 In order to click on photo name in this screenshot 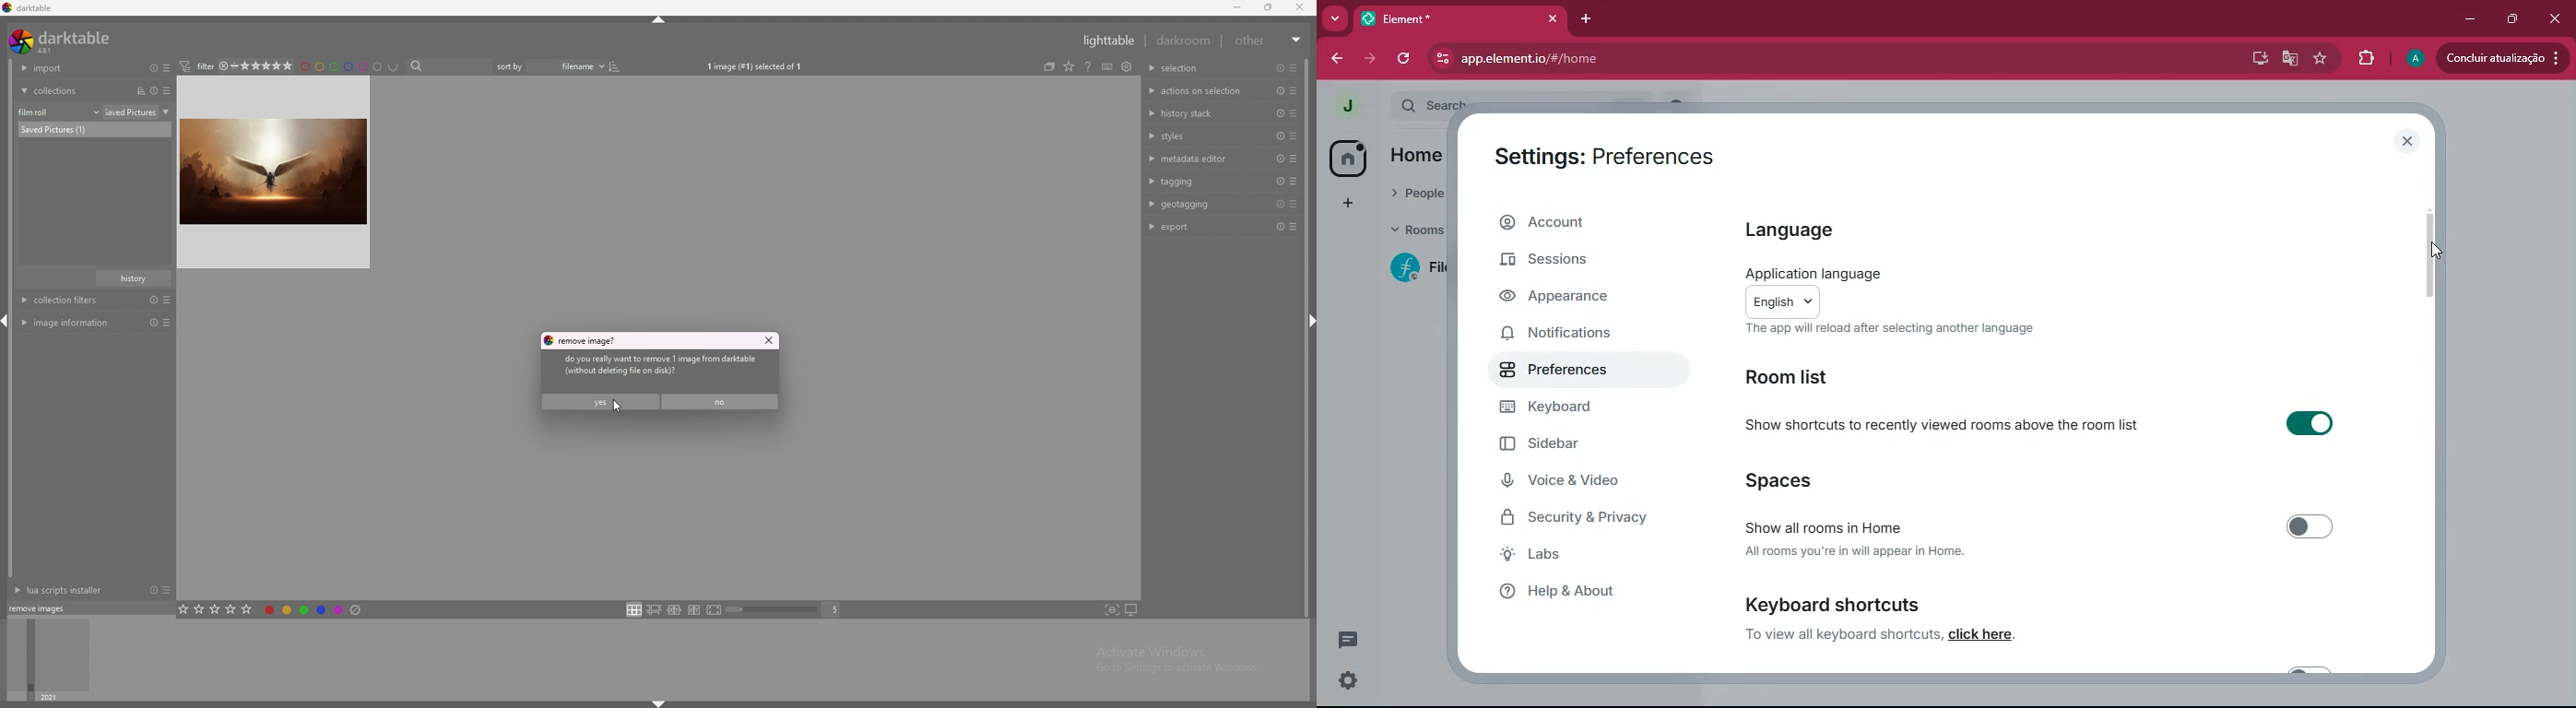, I will do `click(95, 129)`.